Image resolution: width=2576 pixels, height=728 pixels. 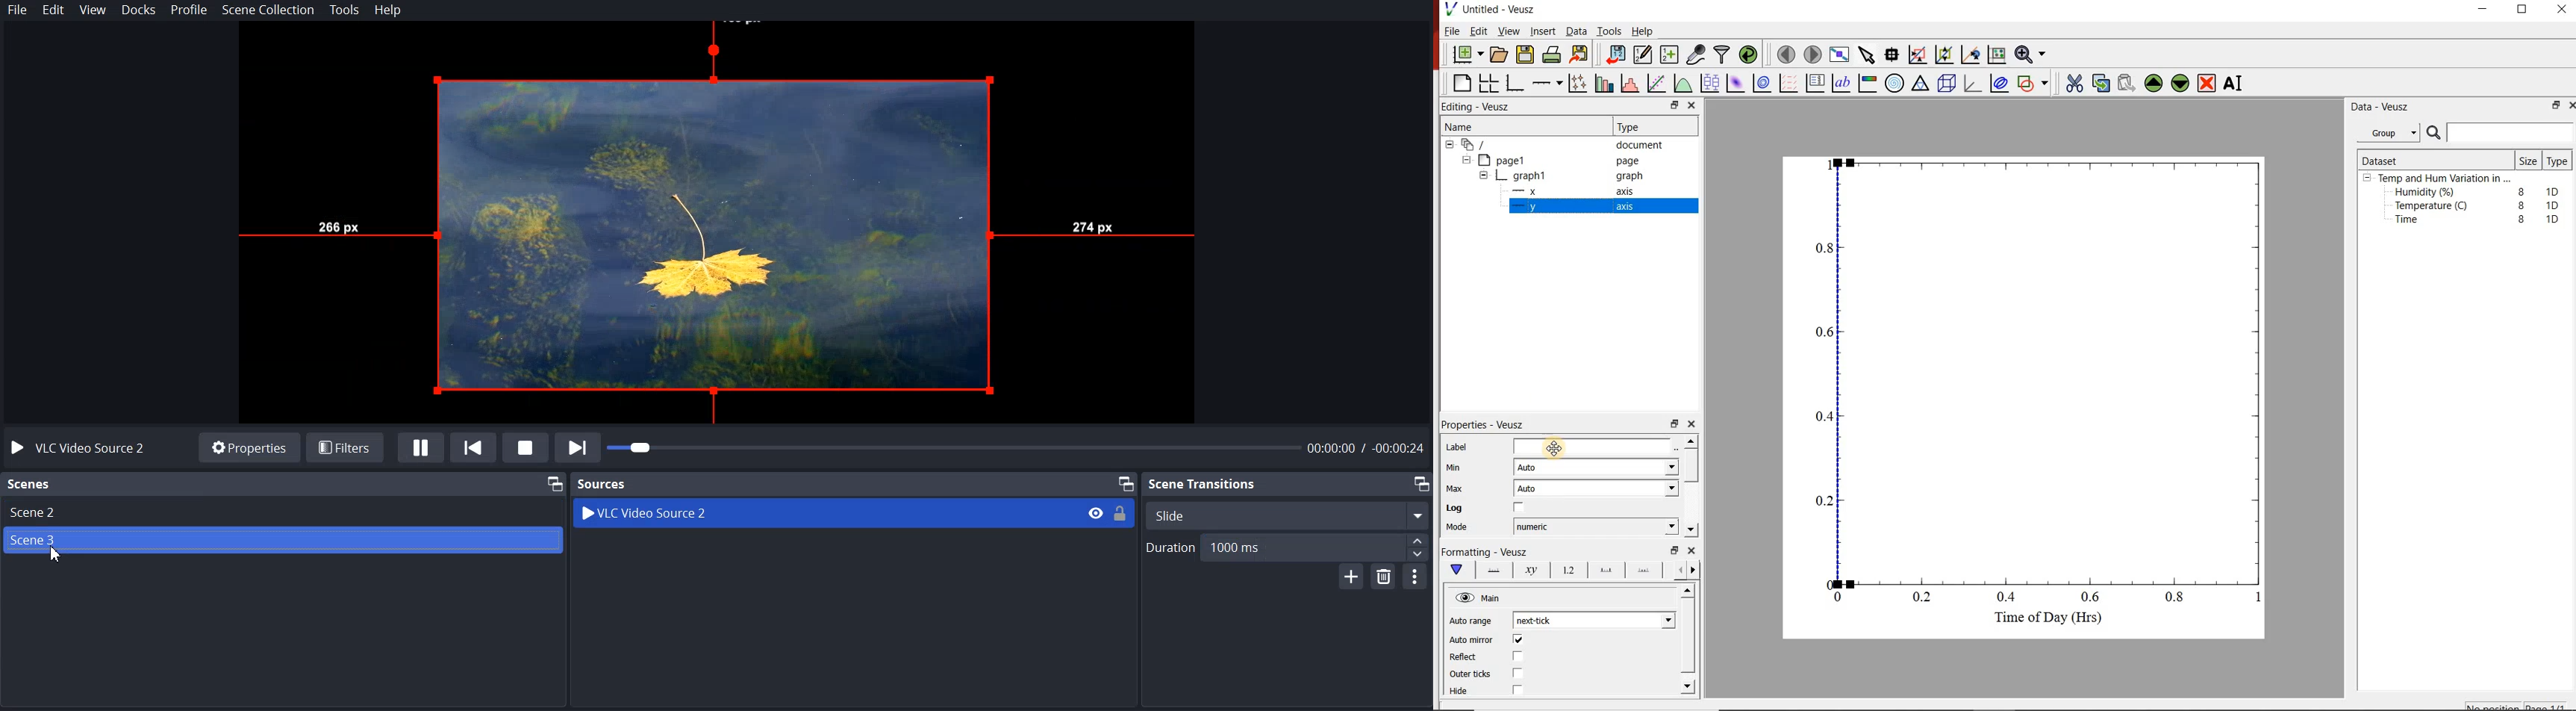 I want to click on Auto range dropdown, so click(x=1648, y=618).